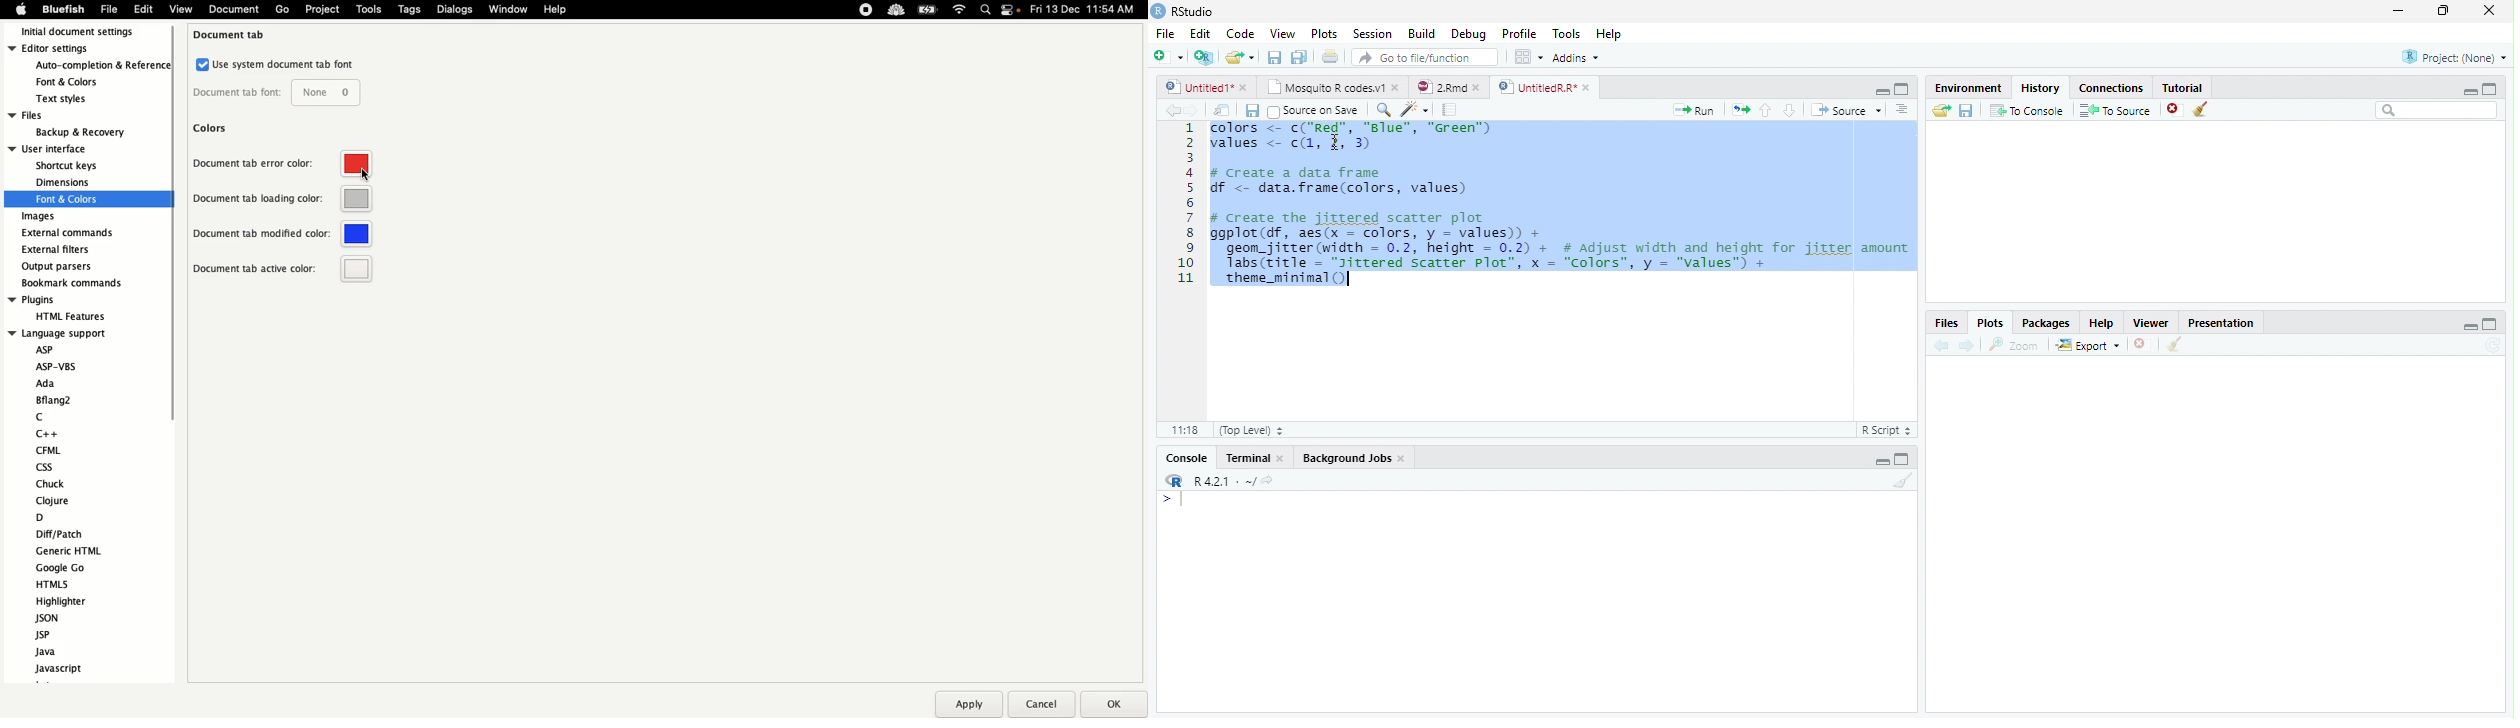 The height and width of the screenshot is (728, 2520). Describe the element at coordinates (1520, 33) in the screenshot. I see `Profile` at that location.